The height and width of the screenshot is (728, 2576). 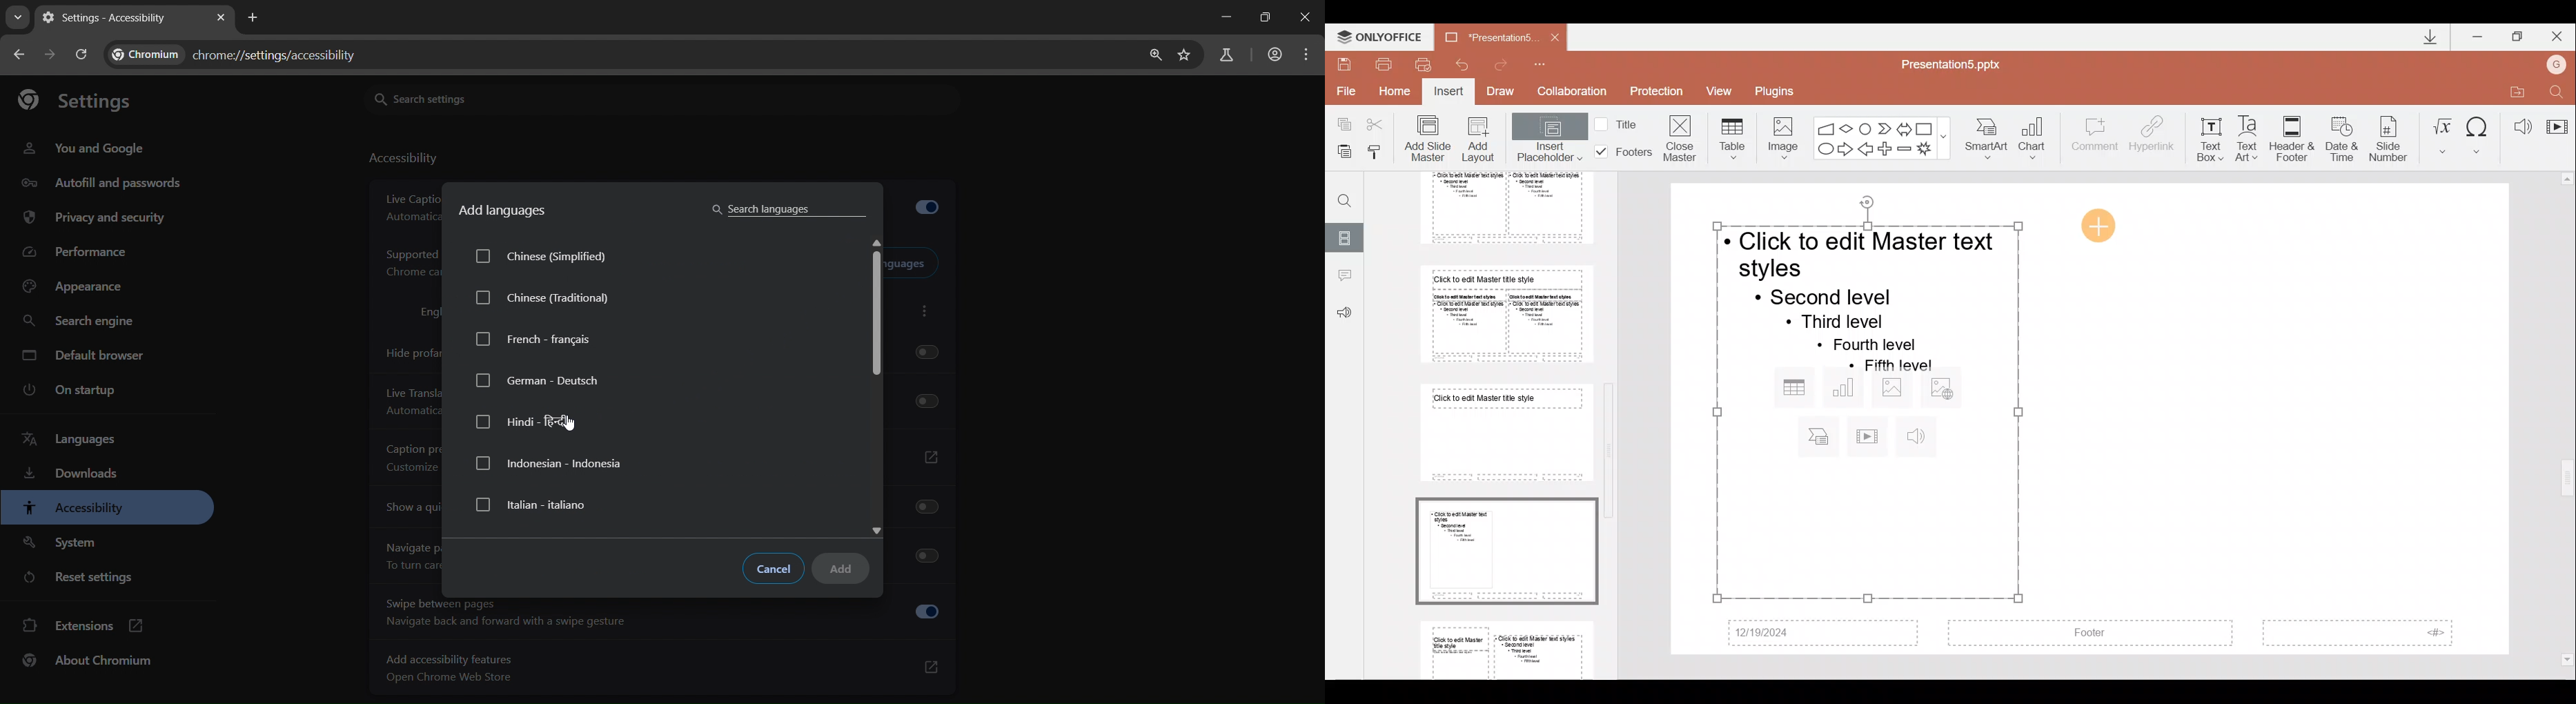 I want to click on Draw, so click(x=1505, y=93).